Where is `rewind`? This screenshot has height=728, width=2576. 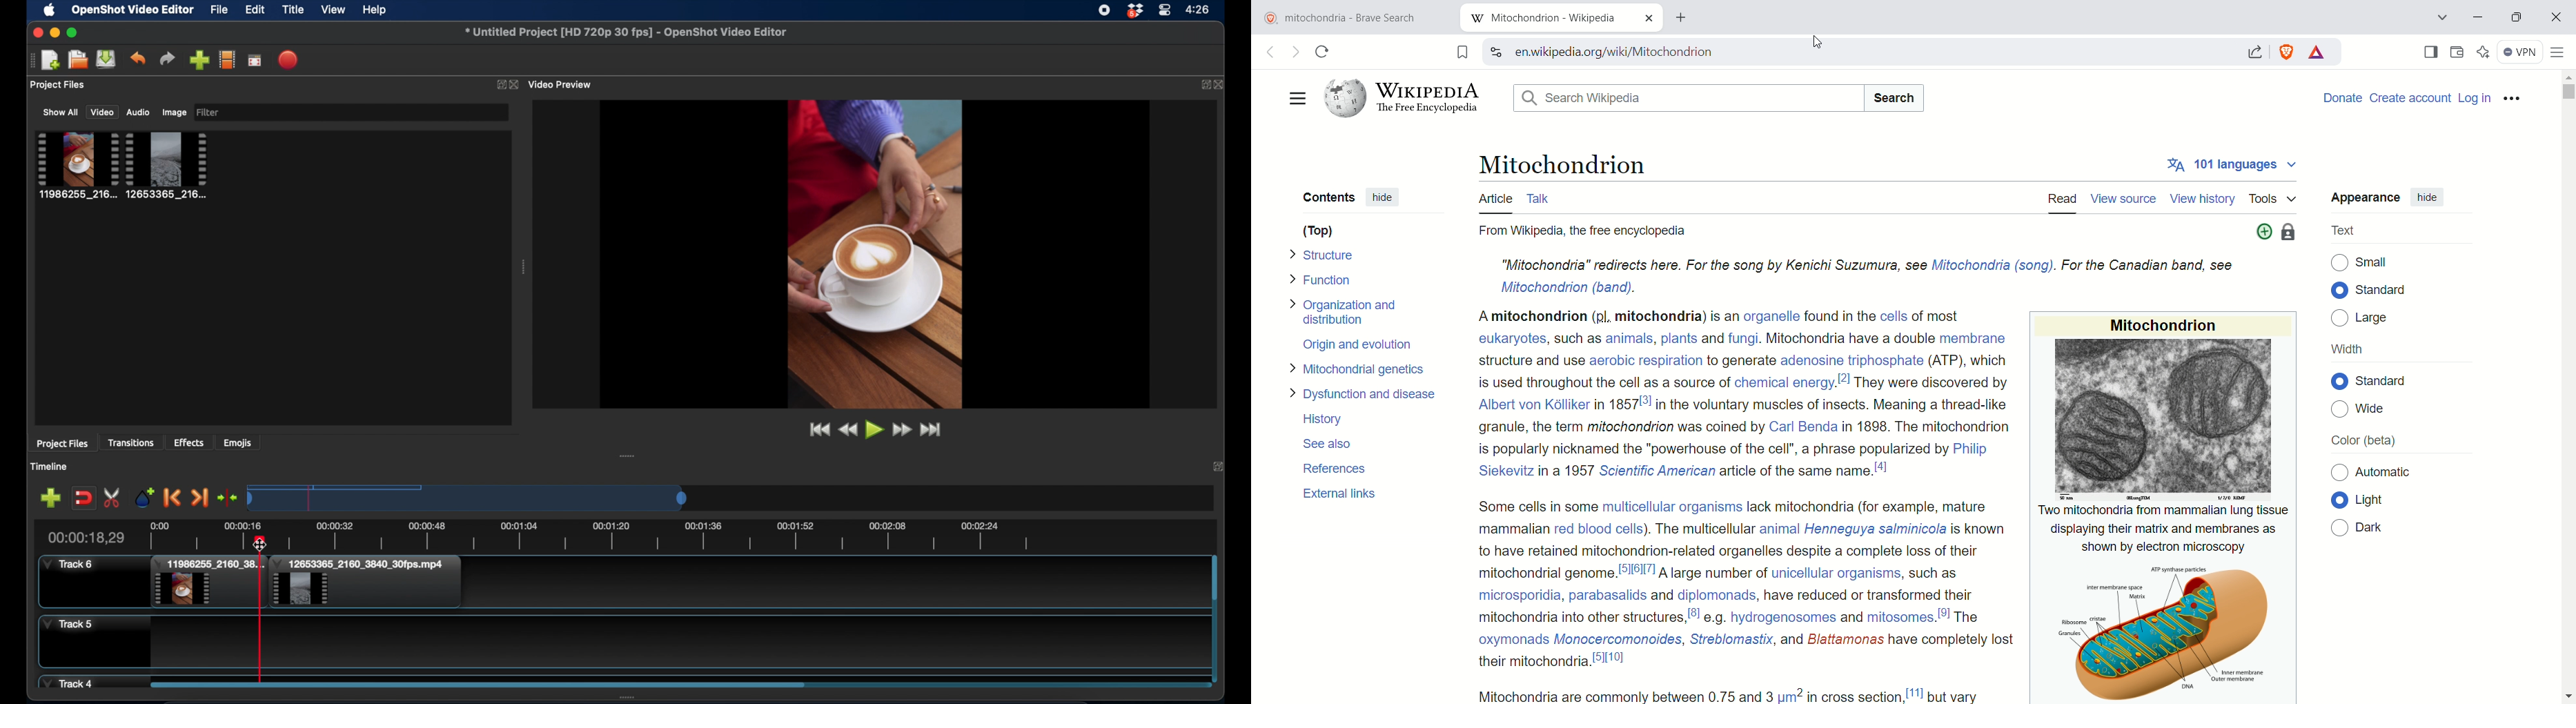
rewind is located at coordinates (847, 430).